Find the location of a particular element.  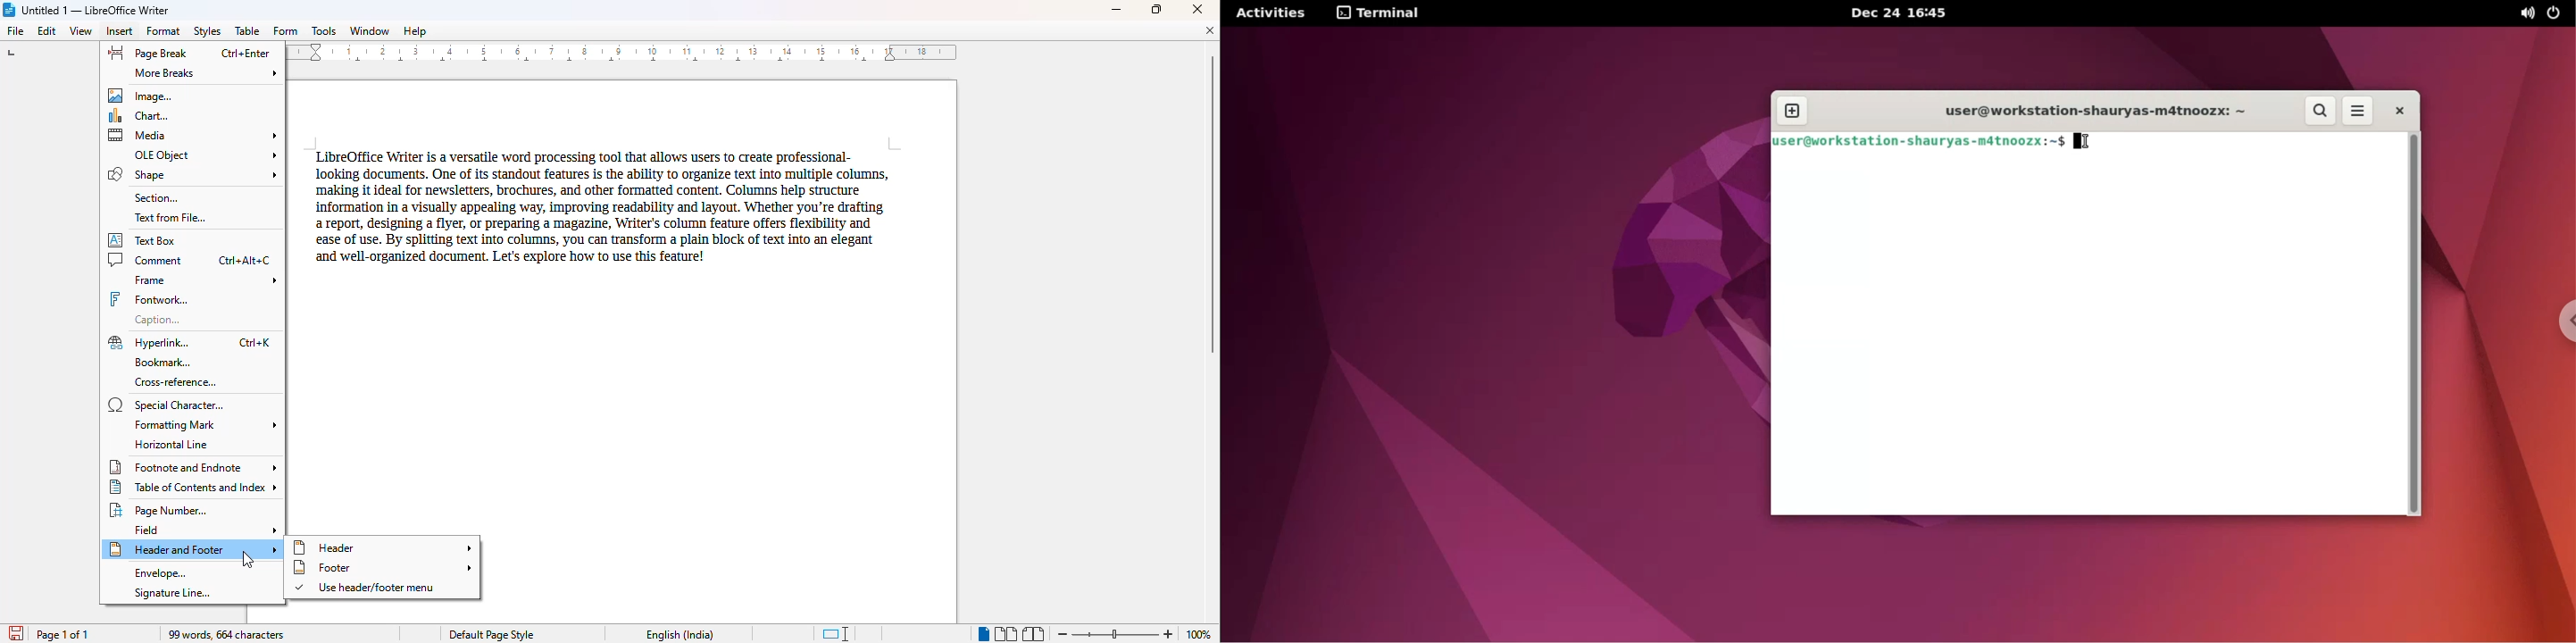

image is located at coordinates (144, 95).